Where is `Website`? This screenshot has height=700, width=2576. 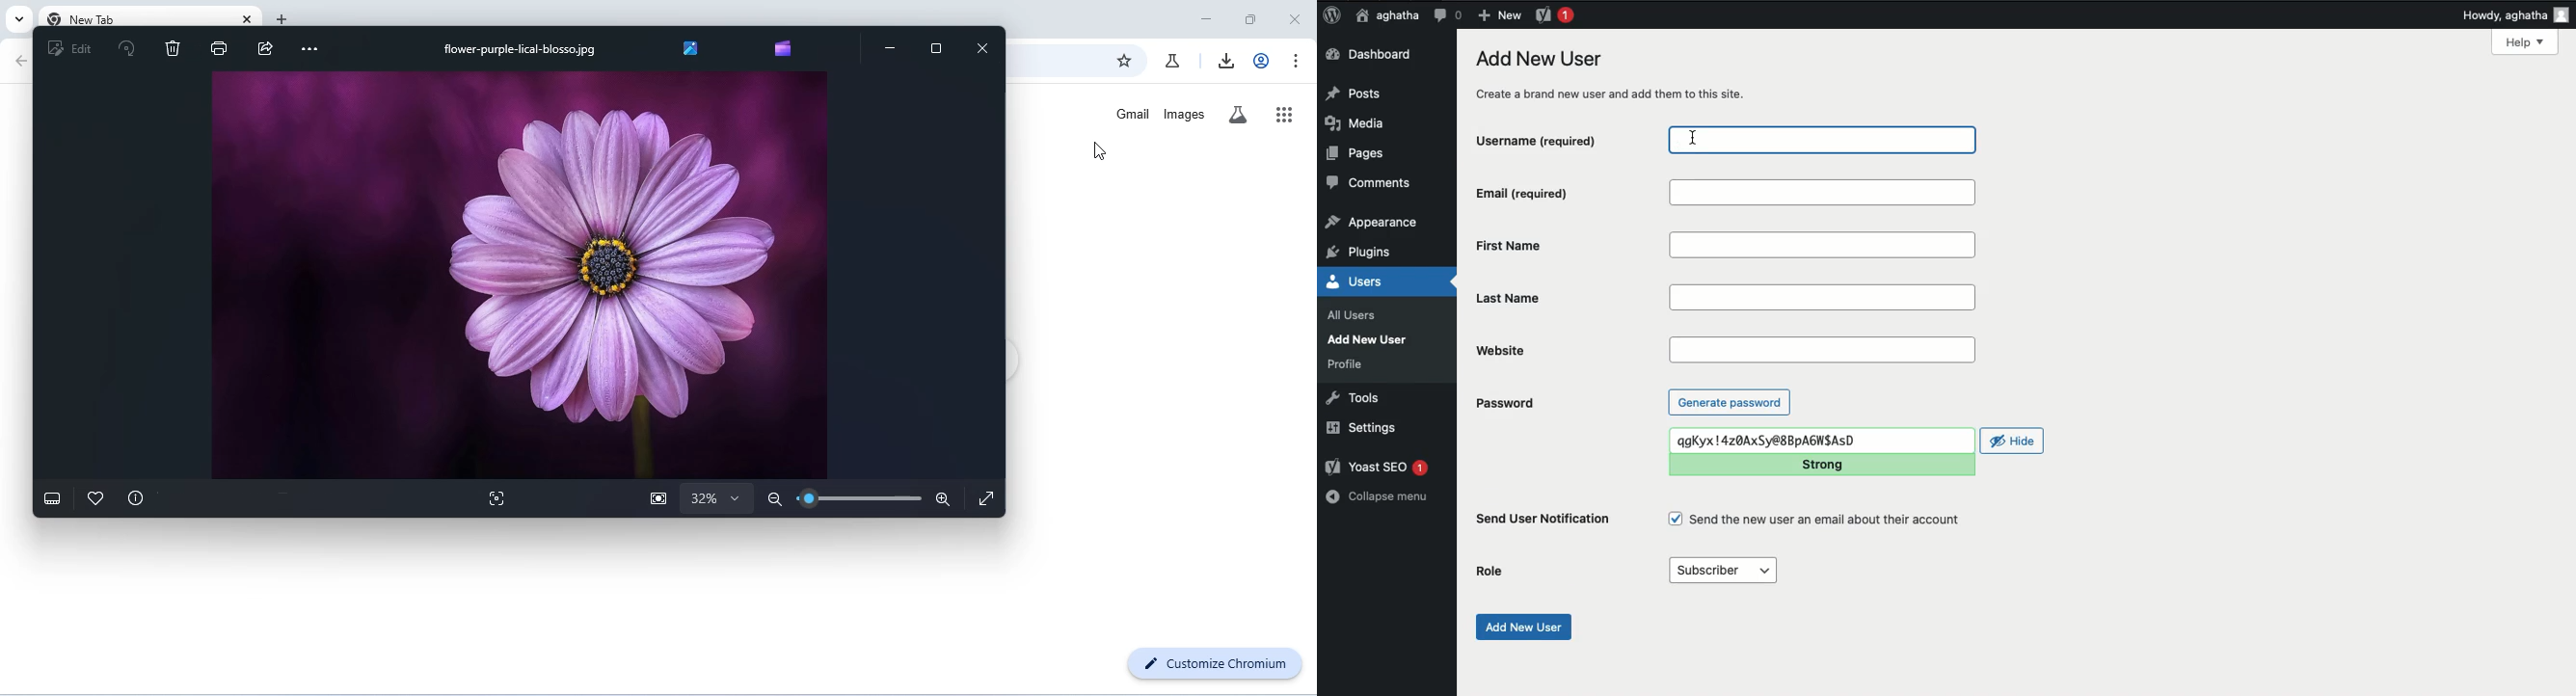
Website is located at coordinates (1571, 351).